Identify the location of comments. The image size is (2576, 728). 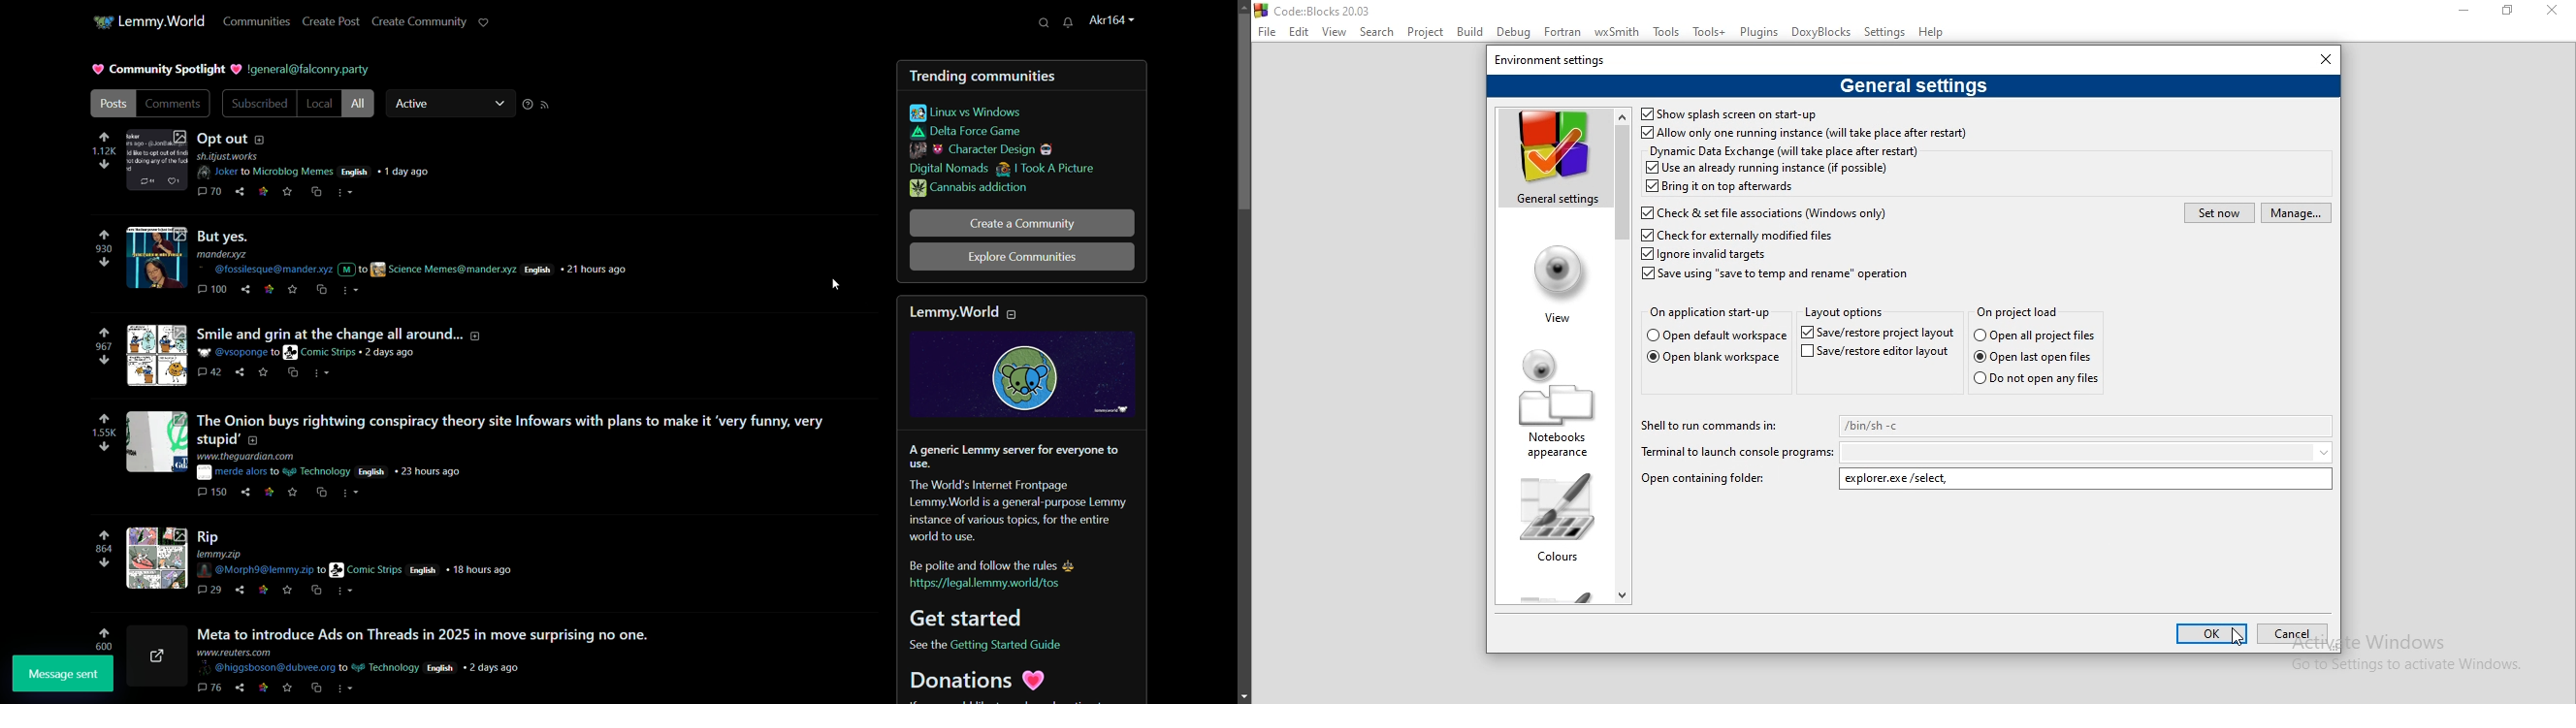
(213, 289).